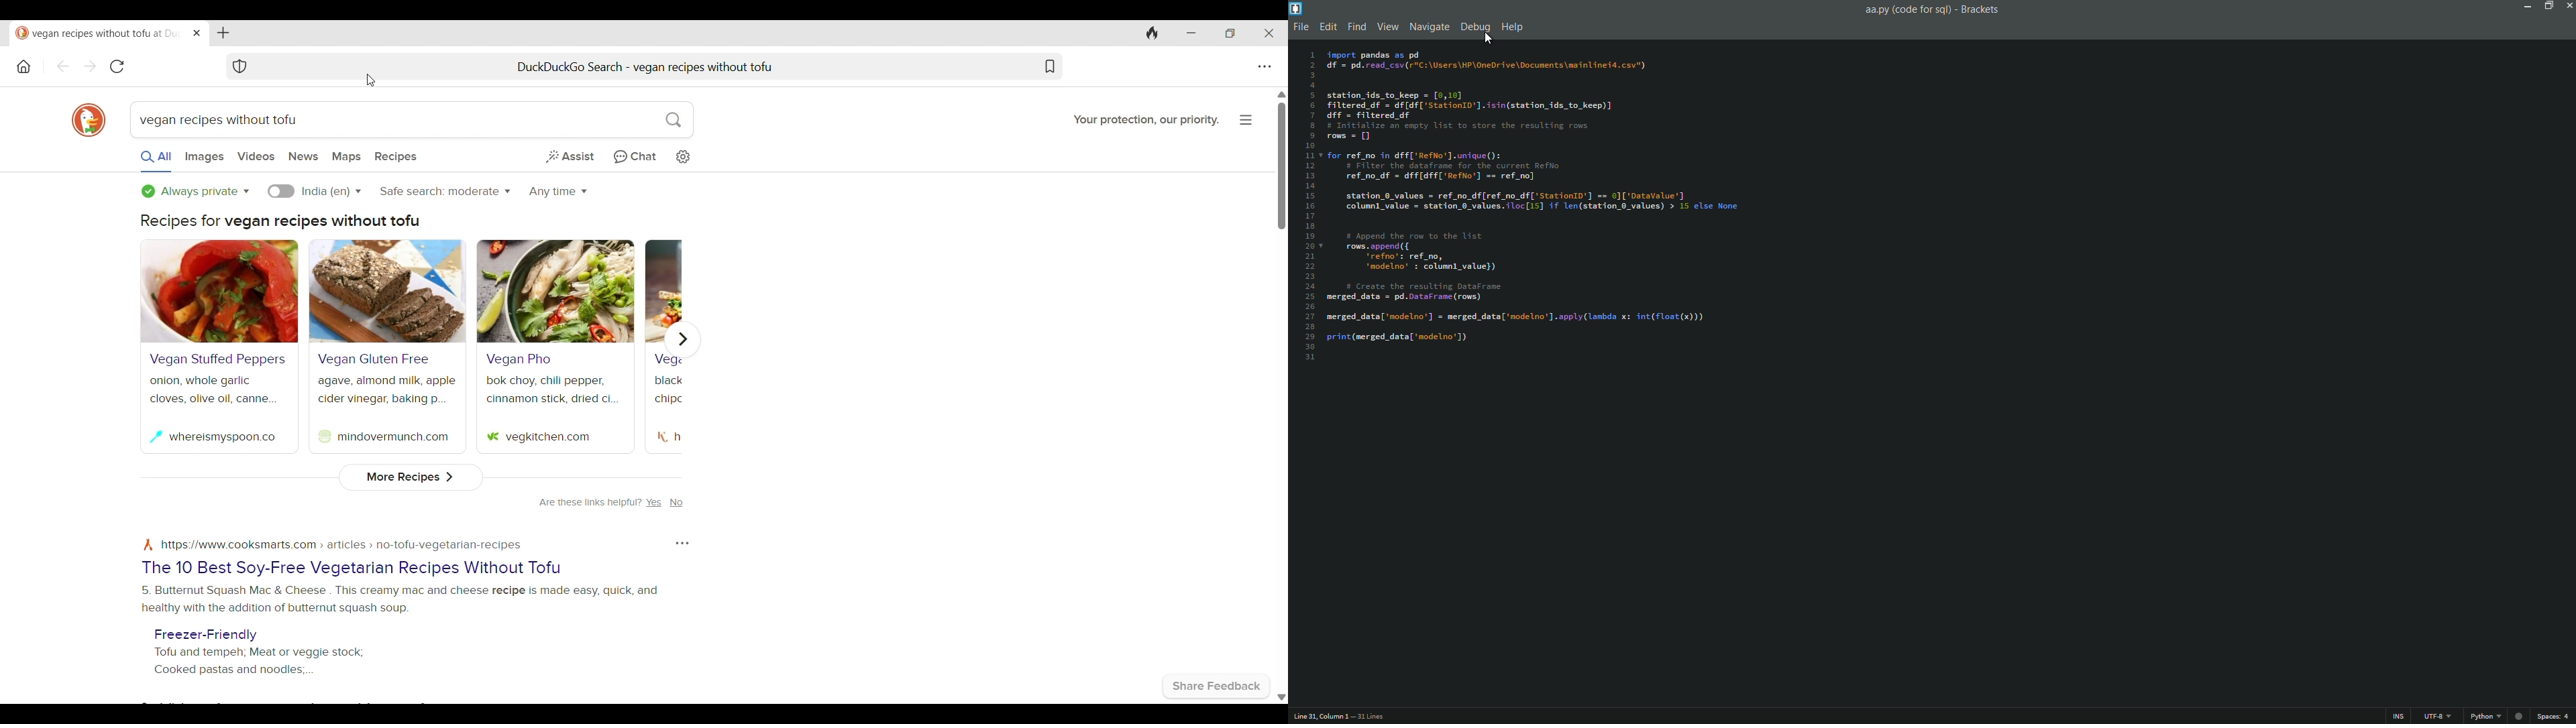  I want to click on vegkitchen.com, so click(547, 438).